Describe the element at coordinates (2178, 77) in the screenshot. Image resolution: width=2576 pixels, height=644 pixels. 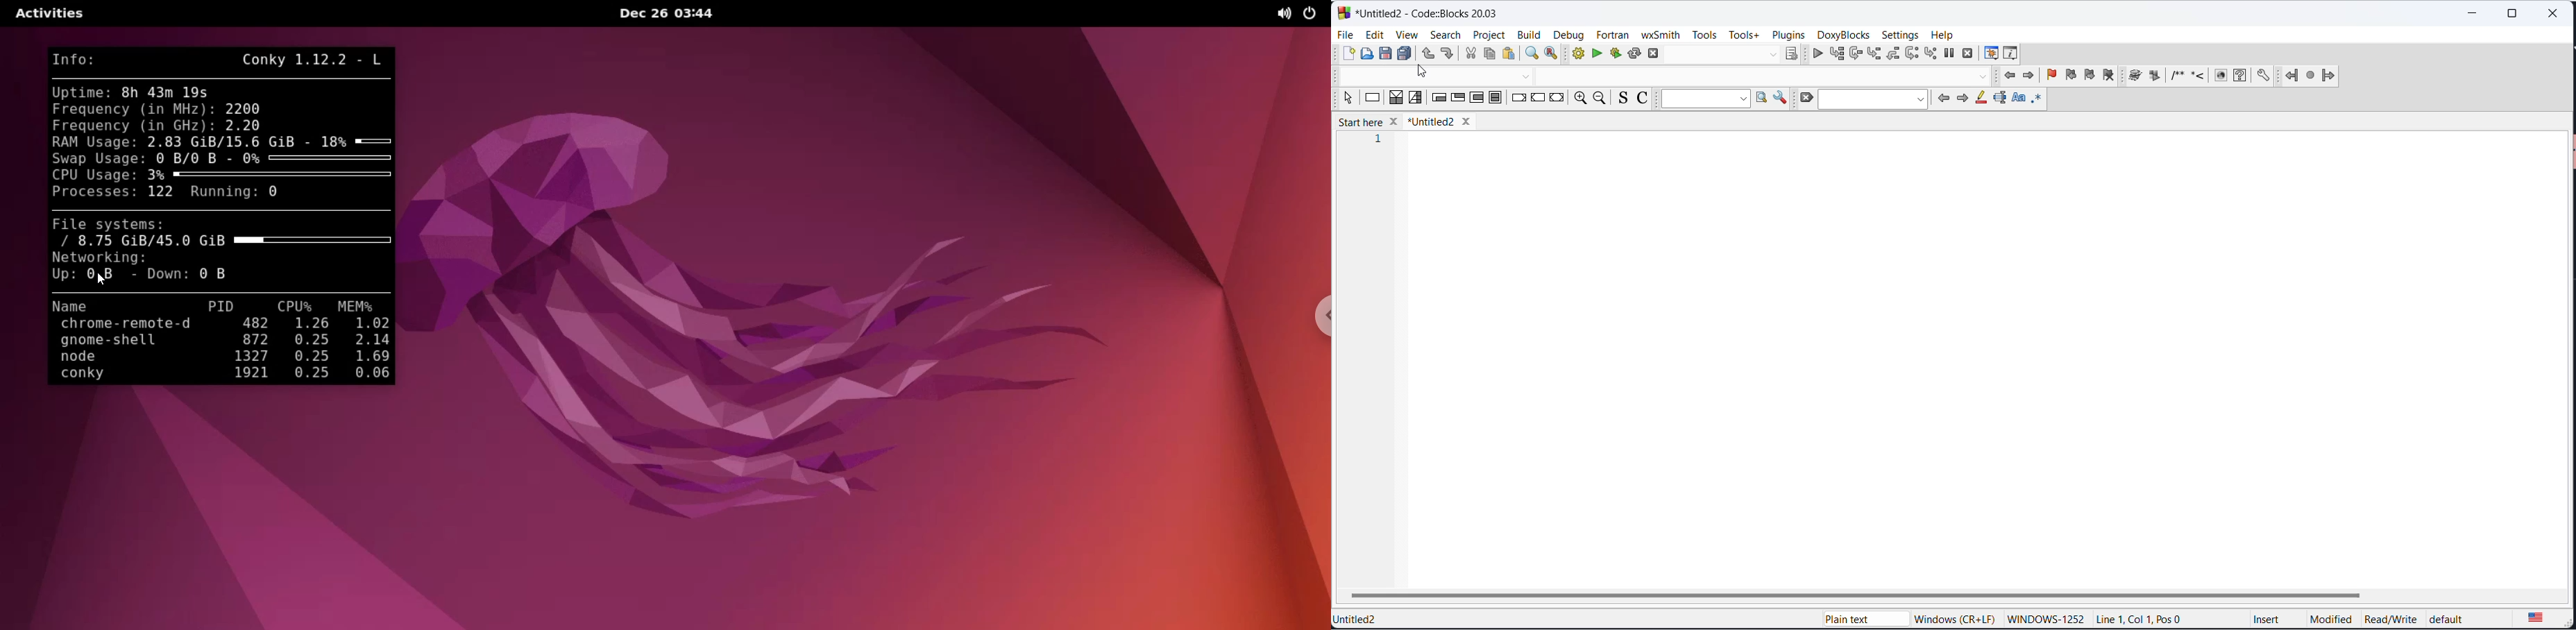
I see `insert comment block` at that location.